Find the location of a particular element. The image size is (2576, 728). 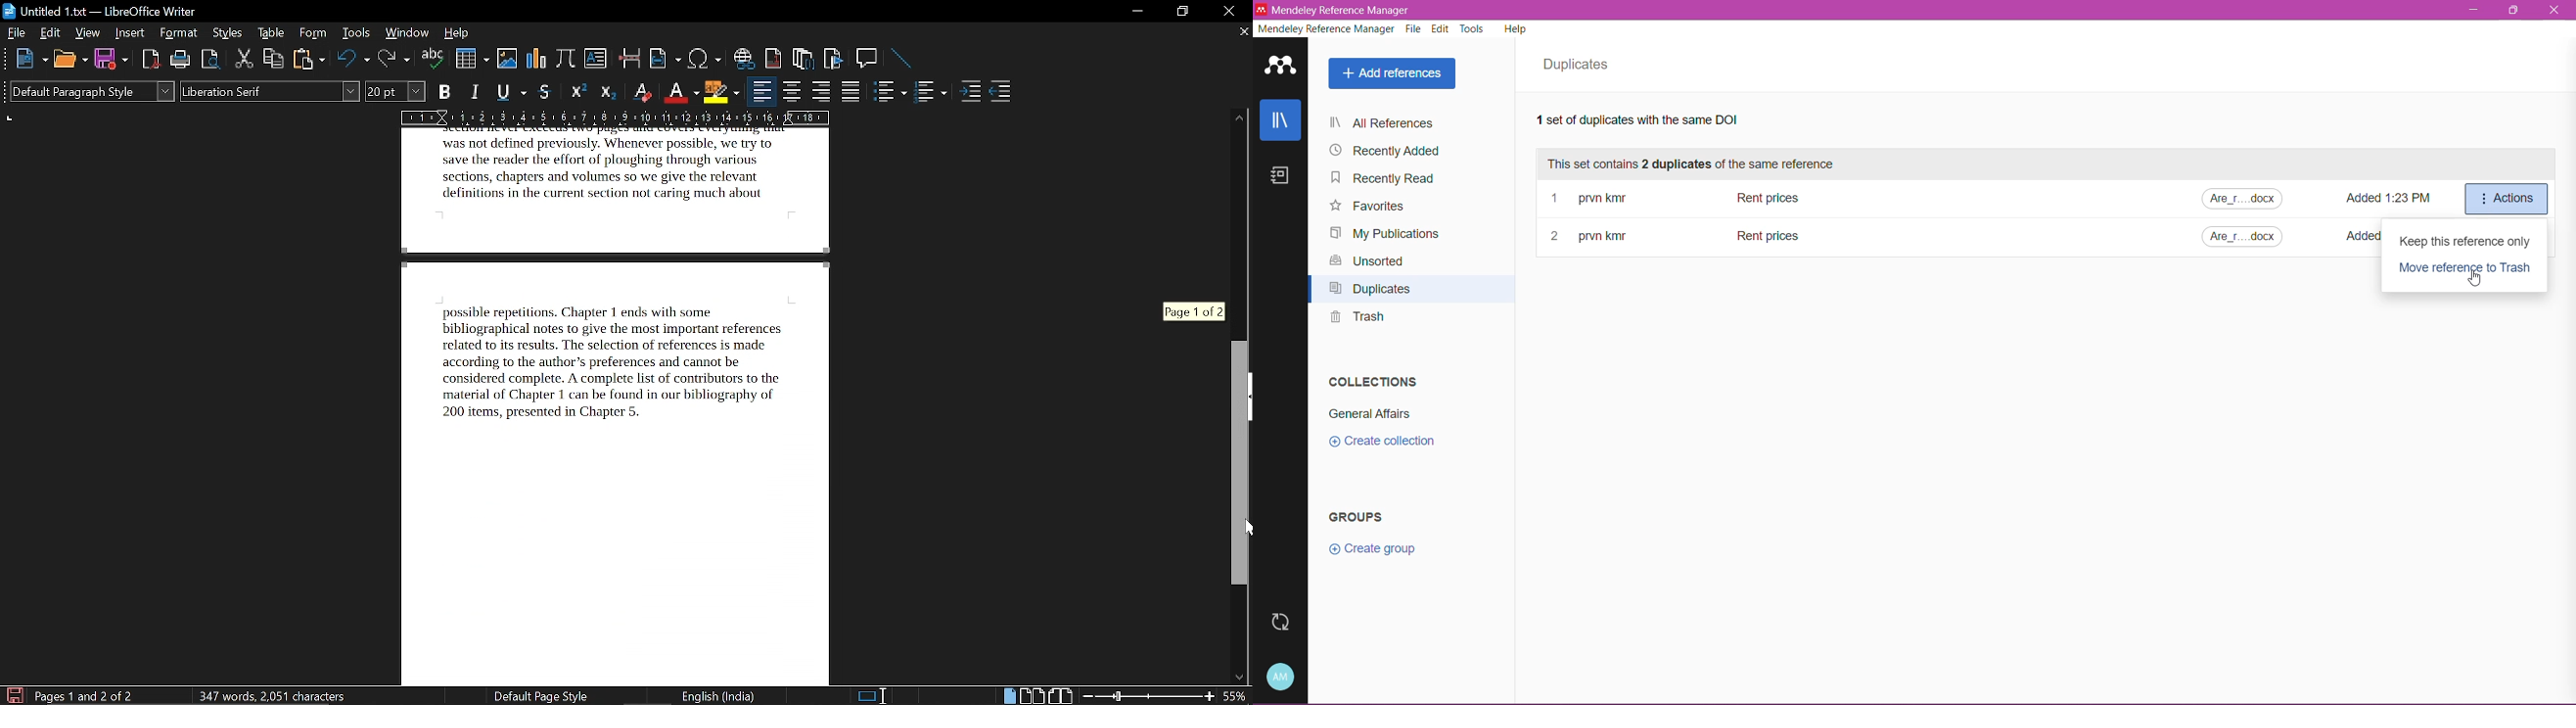

styles is located at coordinates (227, 33).